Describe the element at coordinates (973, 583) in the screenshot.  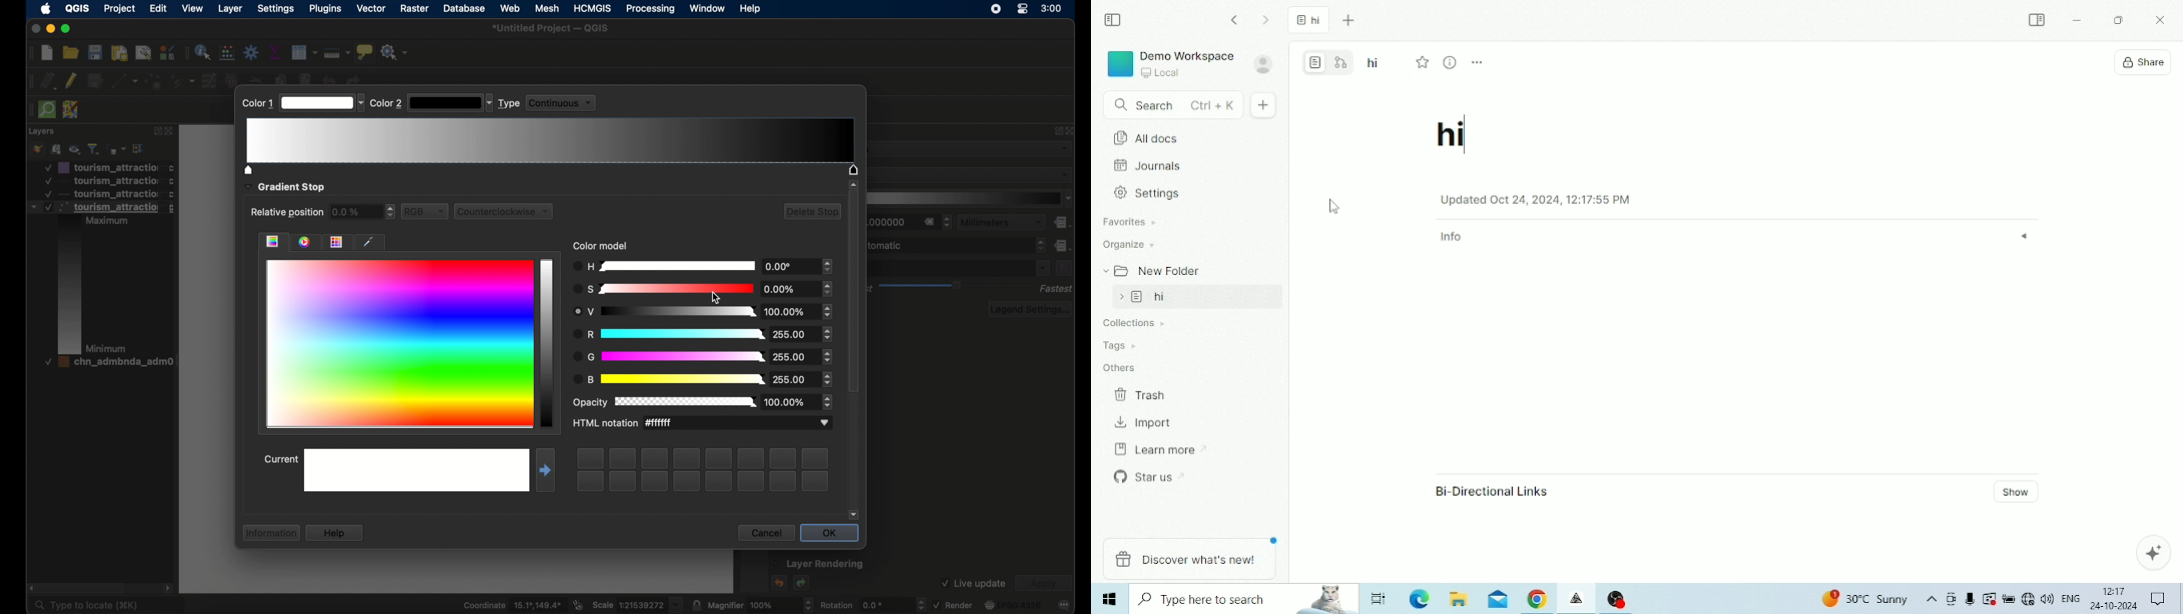
I see `live update checkbox` at that location.